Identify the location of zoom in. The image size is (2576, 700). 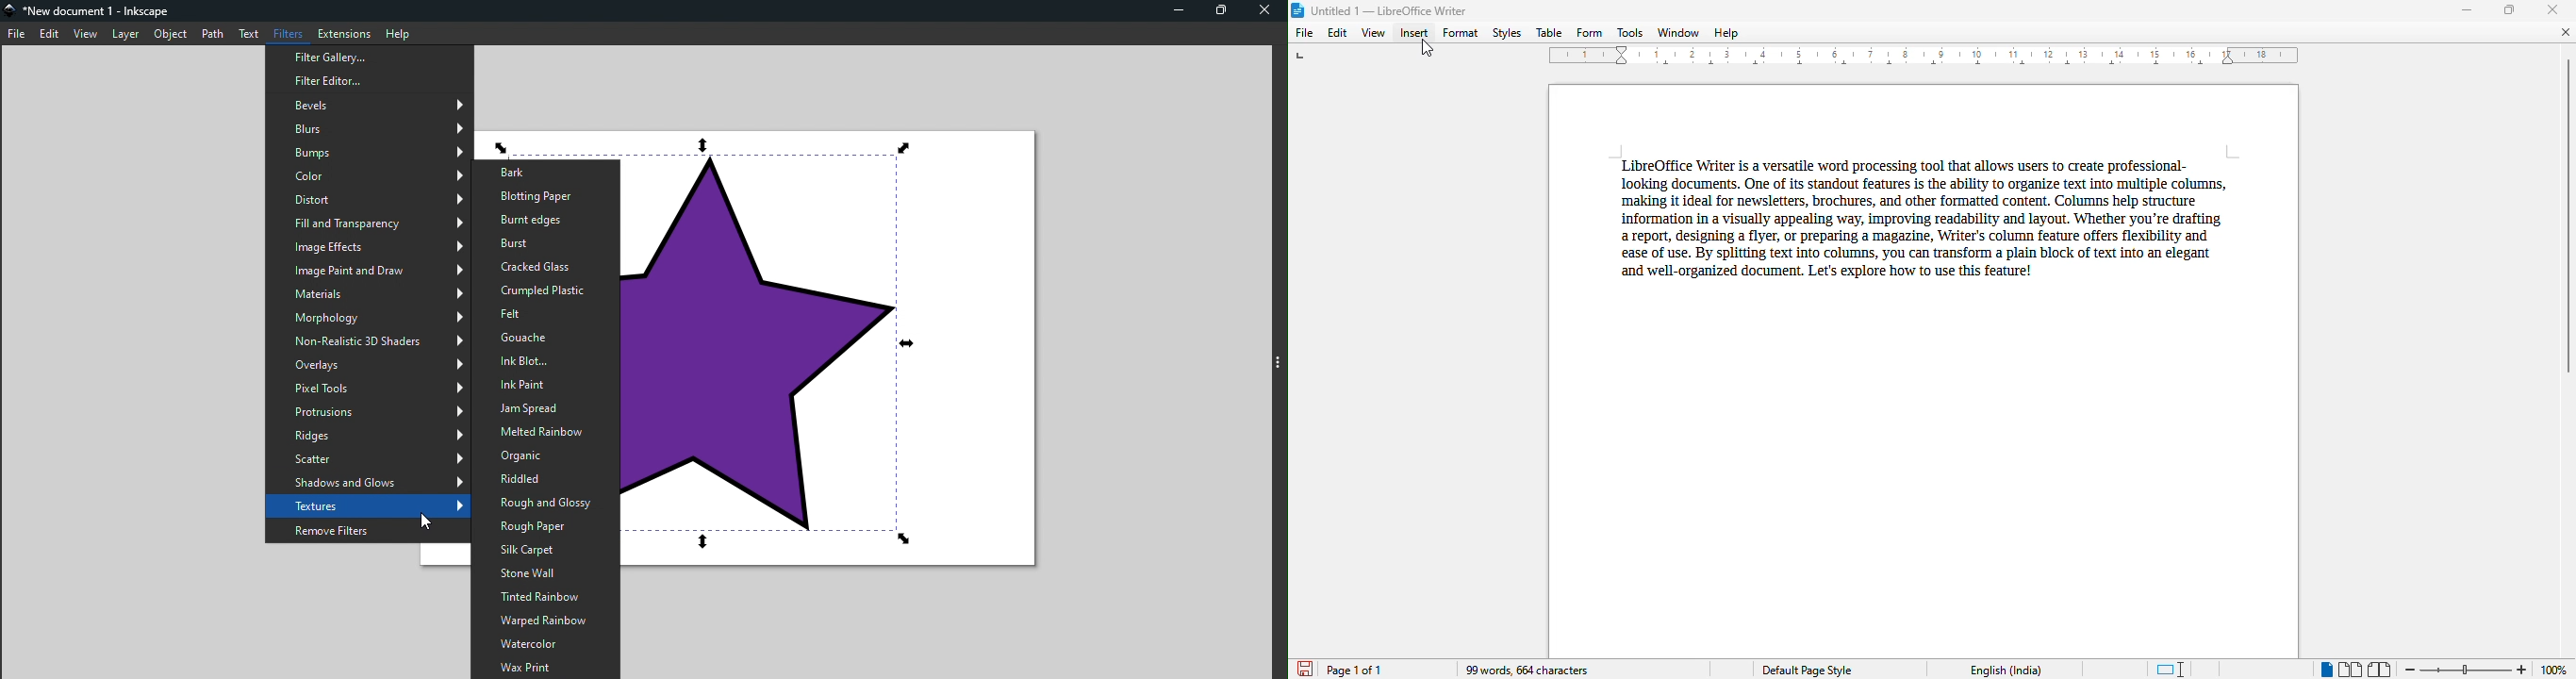
(2521, 670).